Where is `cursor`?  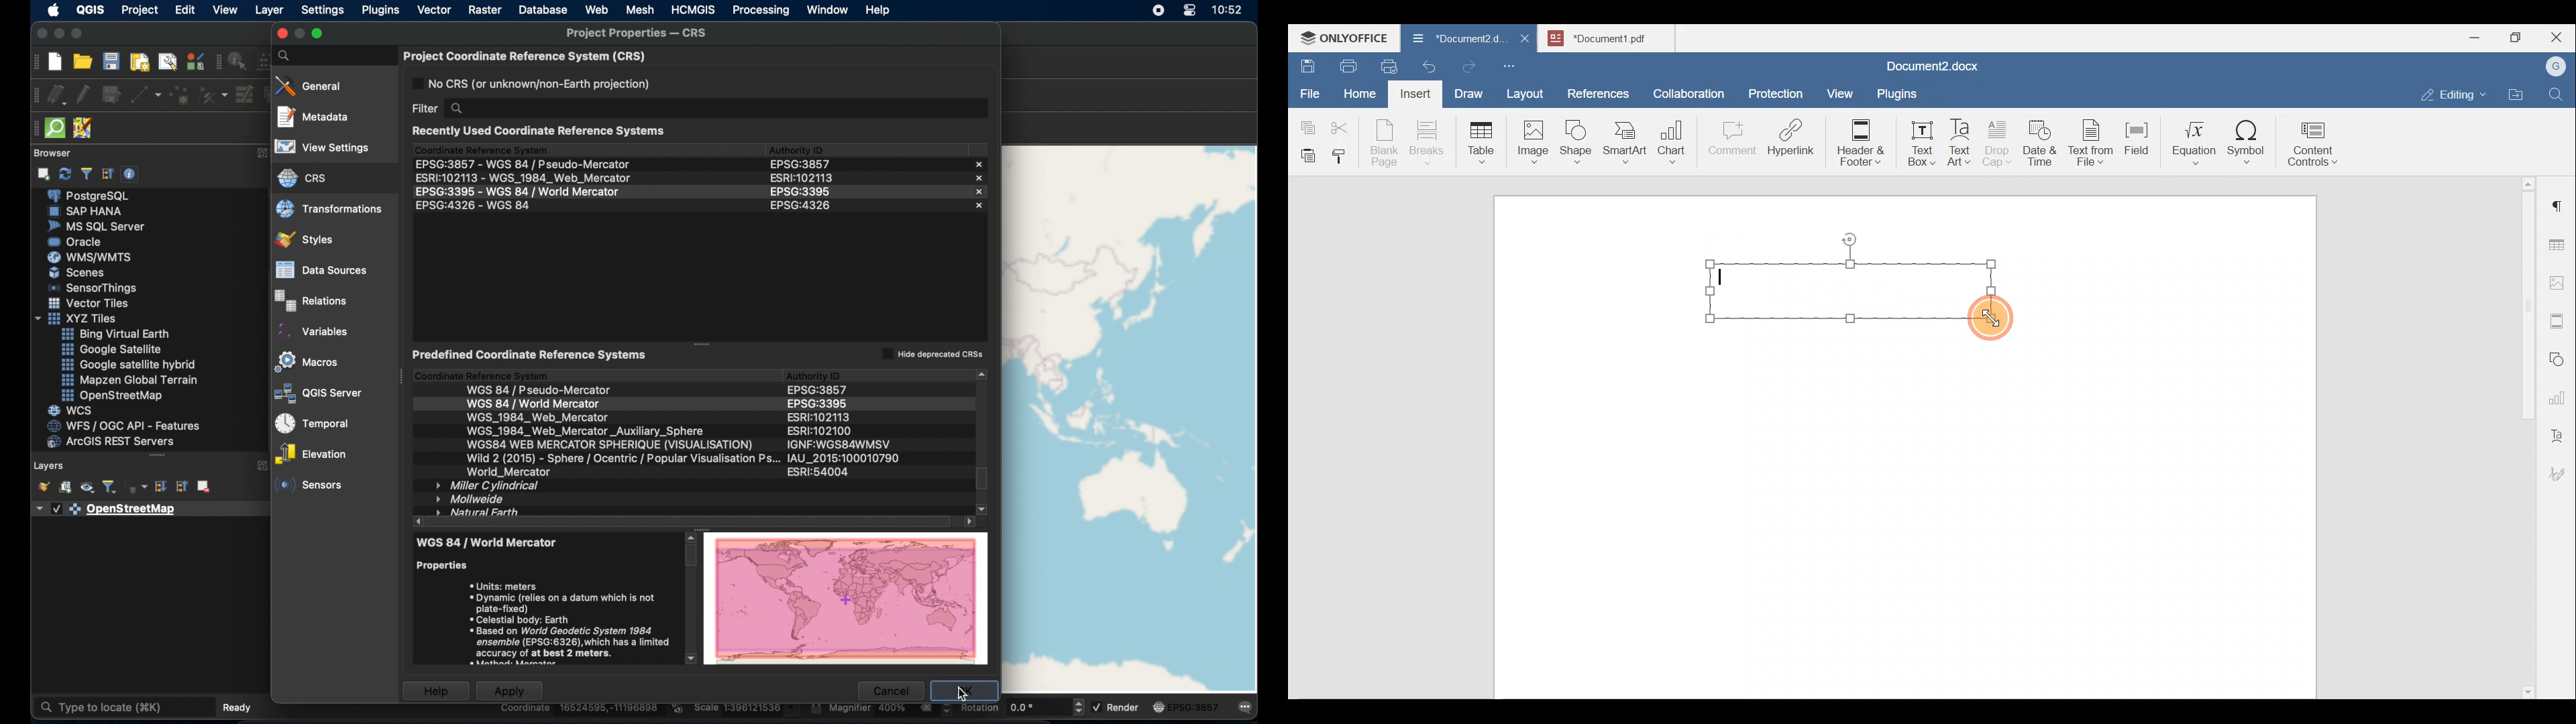
cursor is located at coordinates (963, 695).